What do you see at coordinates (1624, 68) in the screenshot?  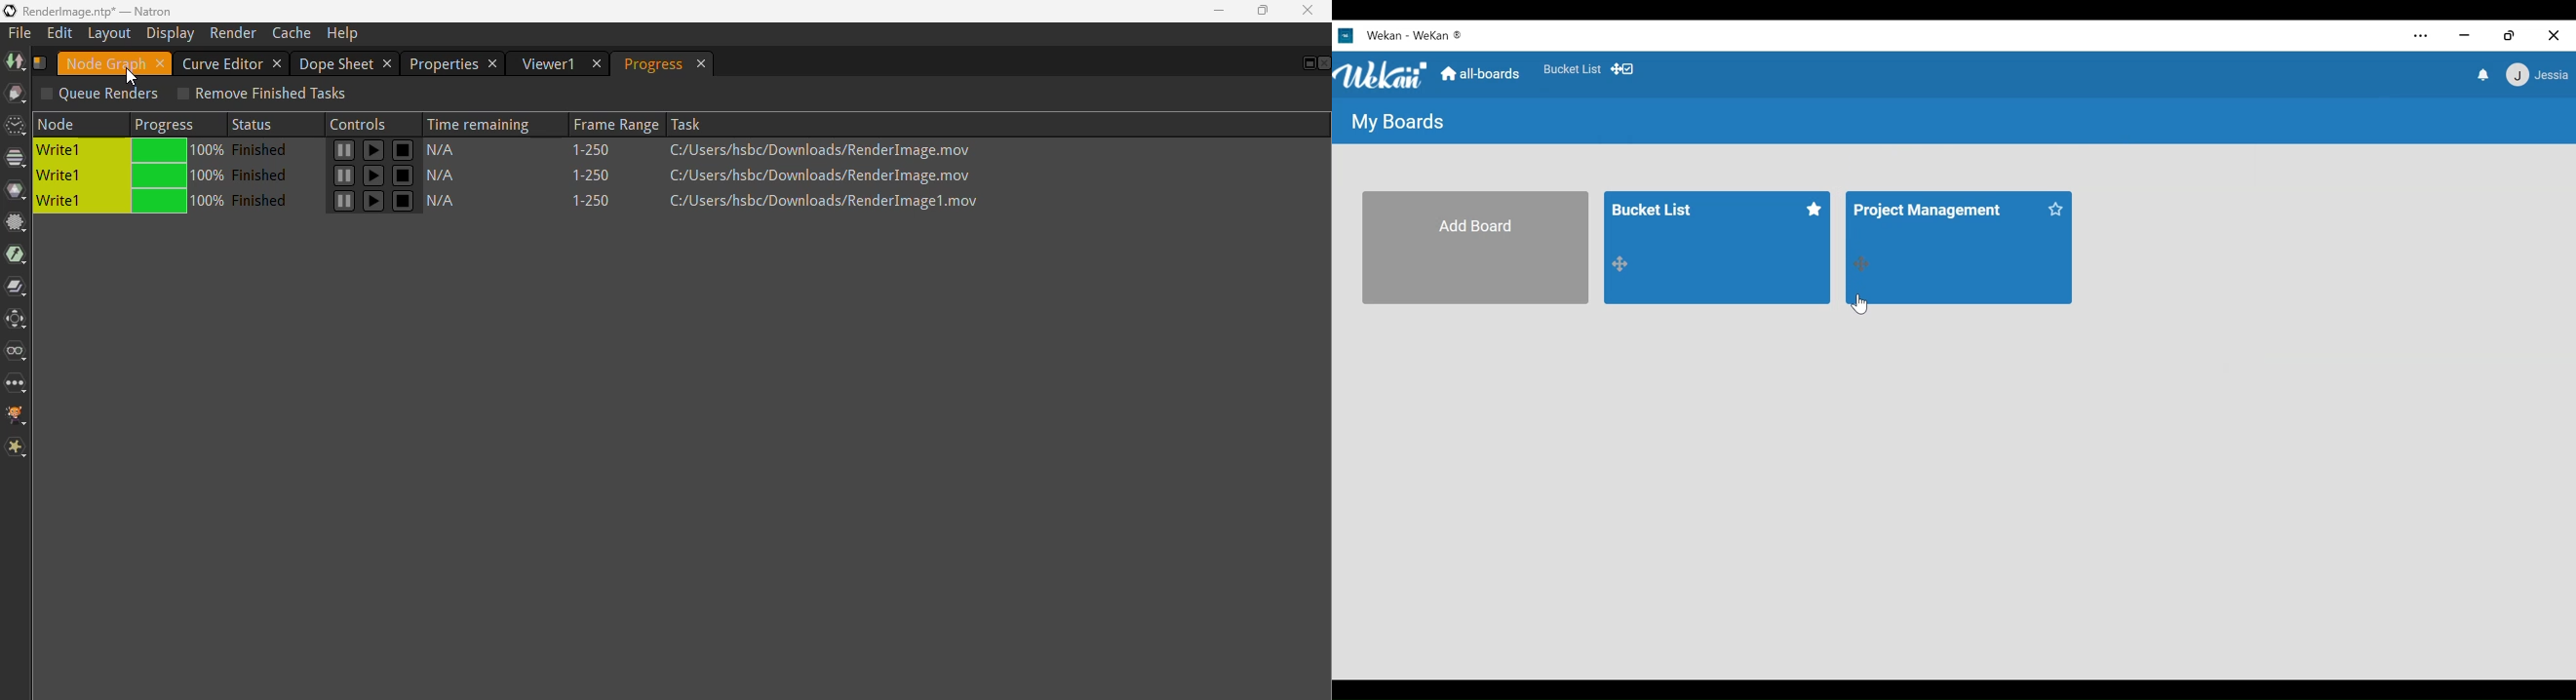 I see `Show desktop drag handles` at bounding box center [1624, 68].